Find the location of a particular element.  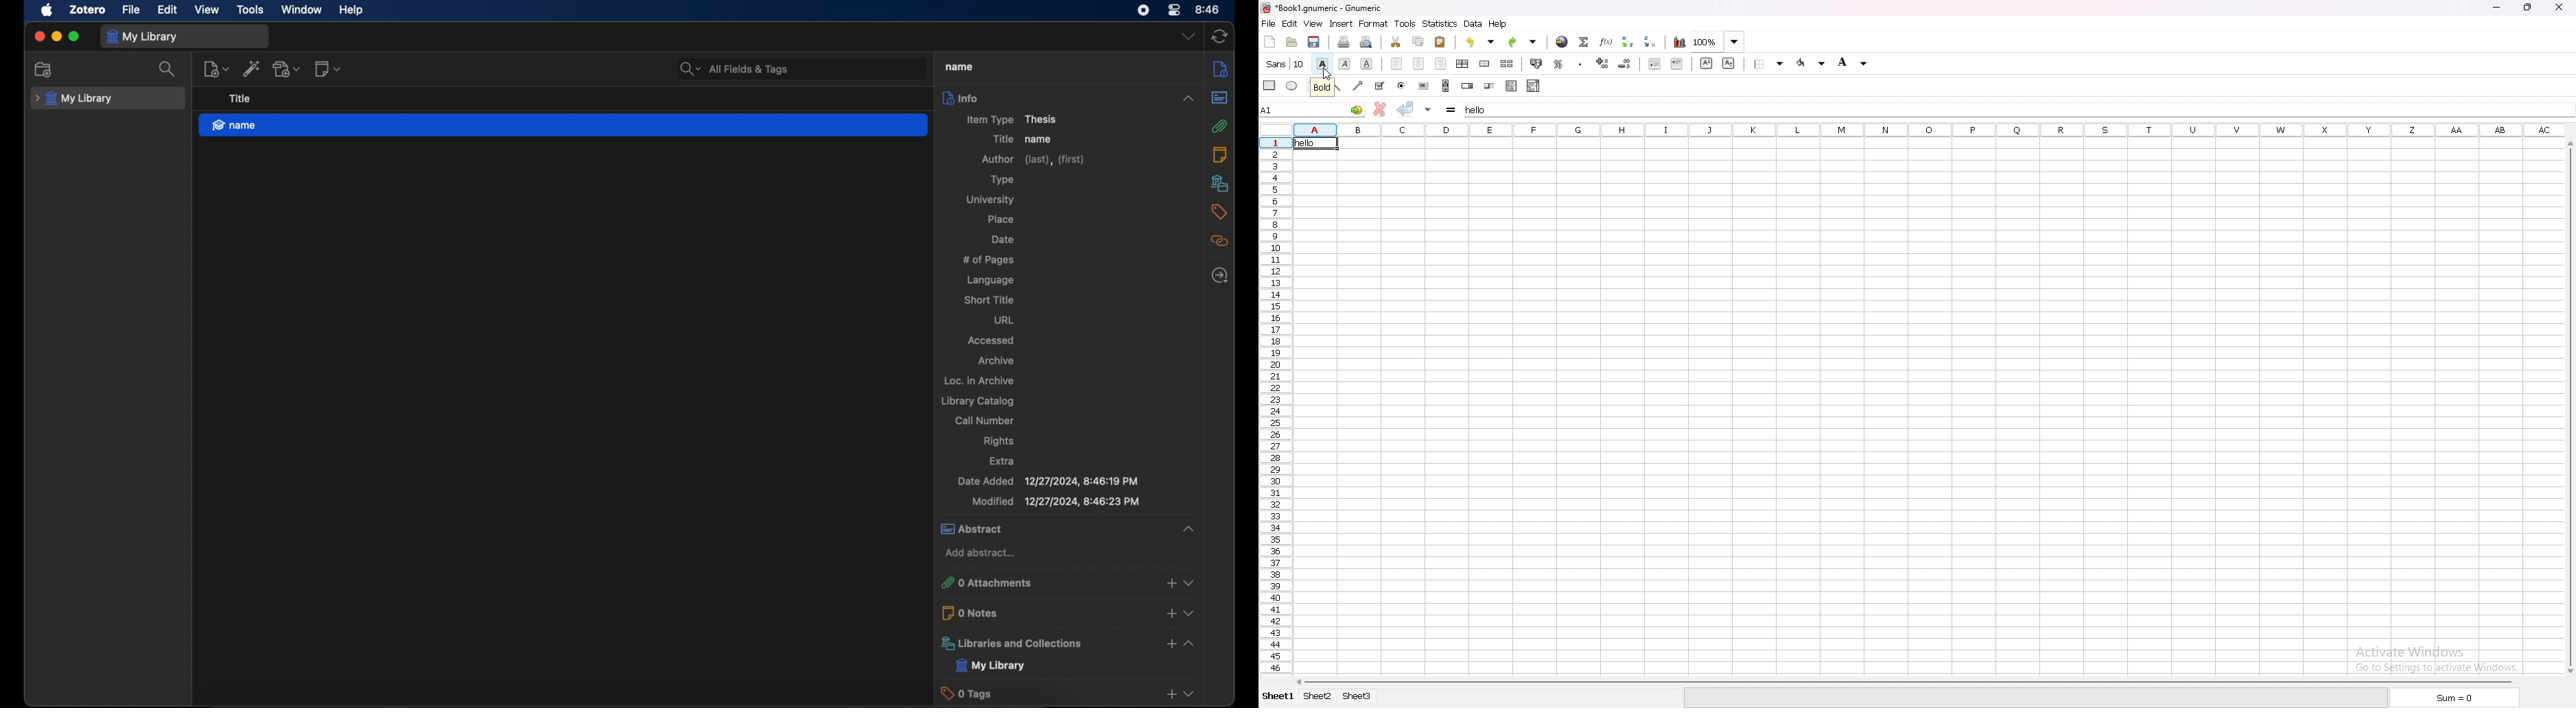

new note is located at coordinates (328, 69).